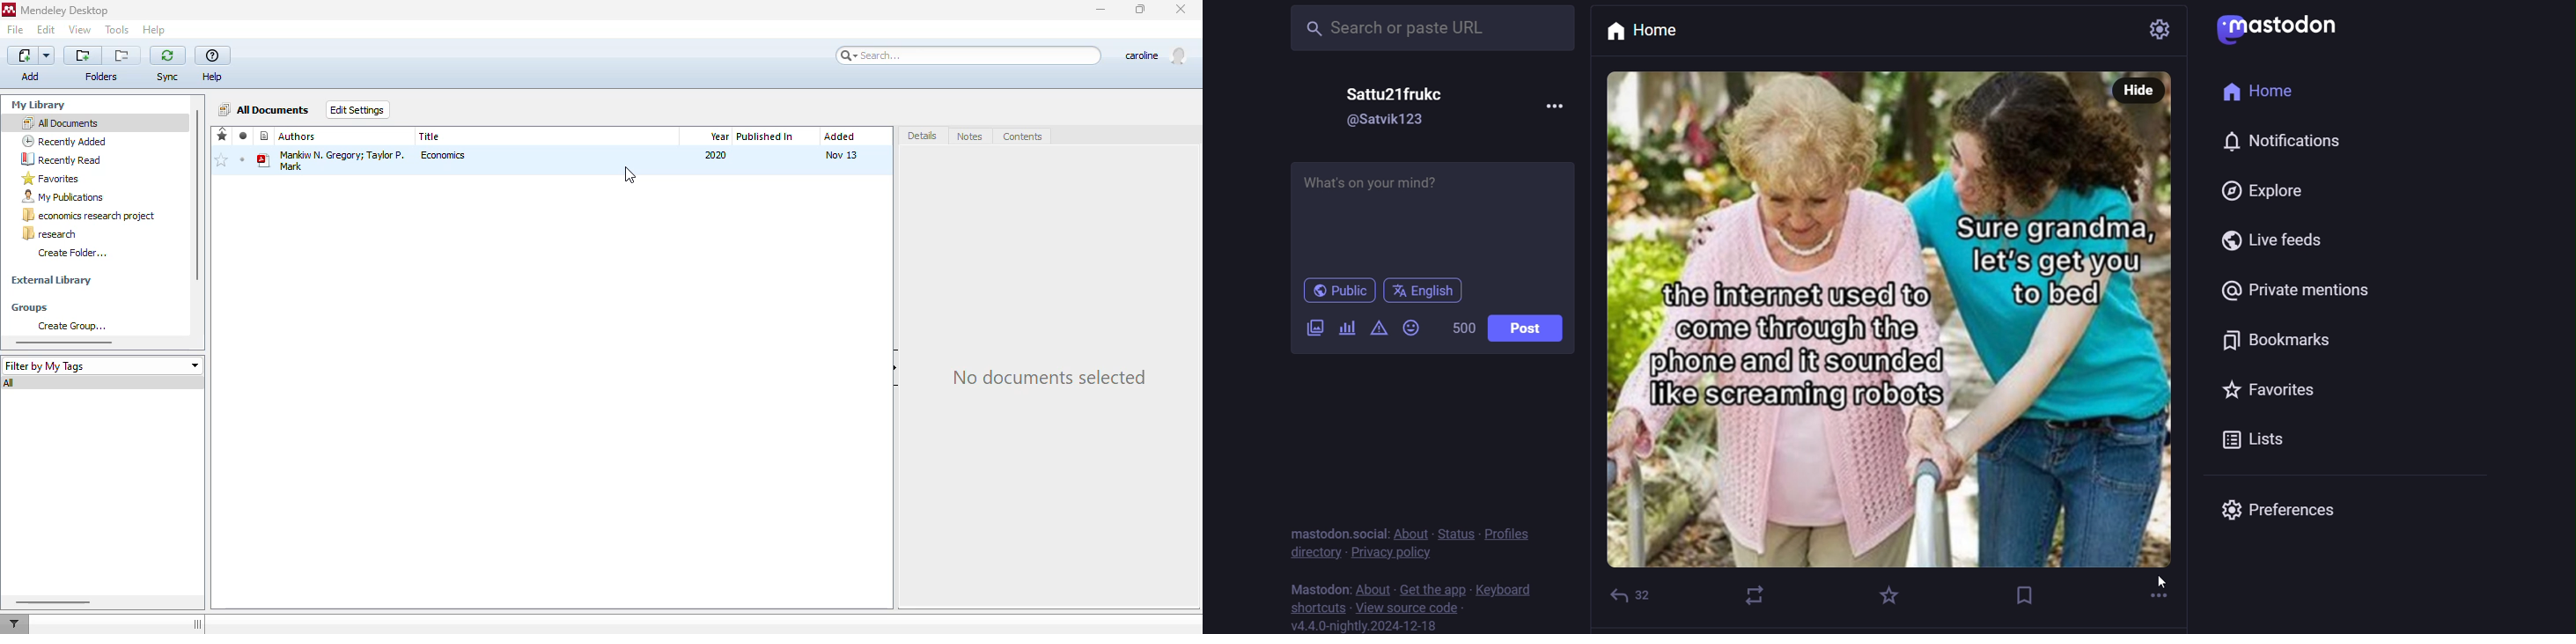 This screenshot has height=644, width=2576. What do you see at coordinates (1310, 326) in the screenshot?
I see `image/video` at bounding box center [1310, 326].